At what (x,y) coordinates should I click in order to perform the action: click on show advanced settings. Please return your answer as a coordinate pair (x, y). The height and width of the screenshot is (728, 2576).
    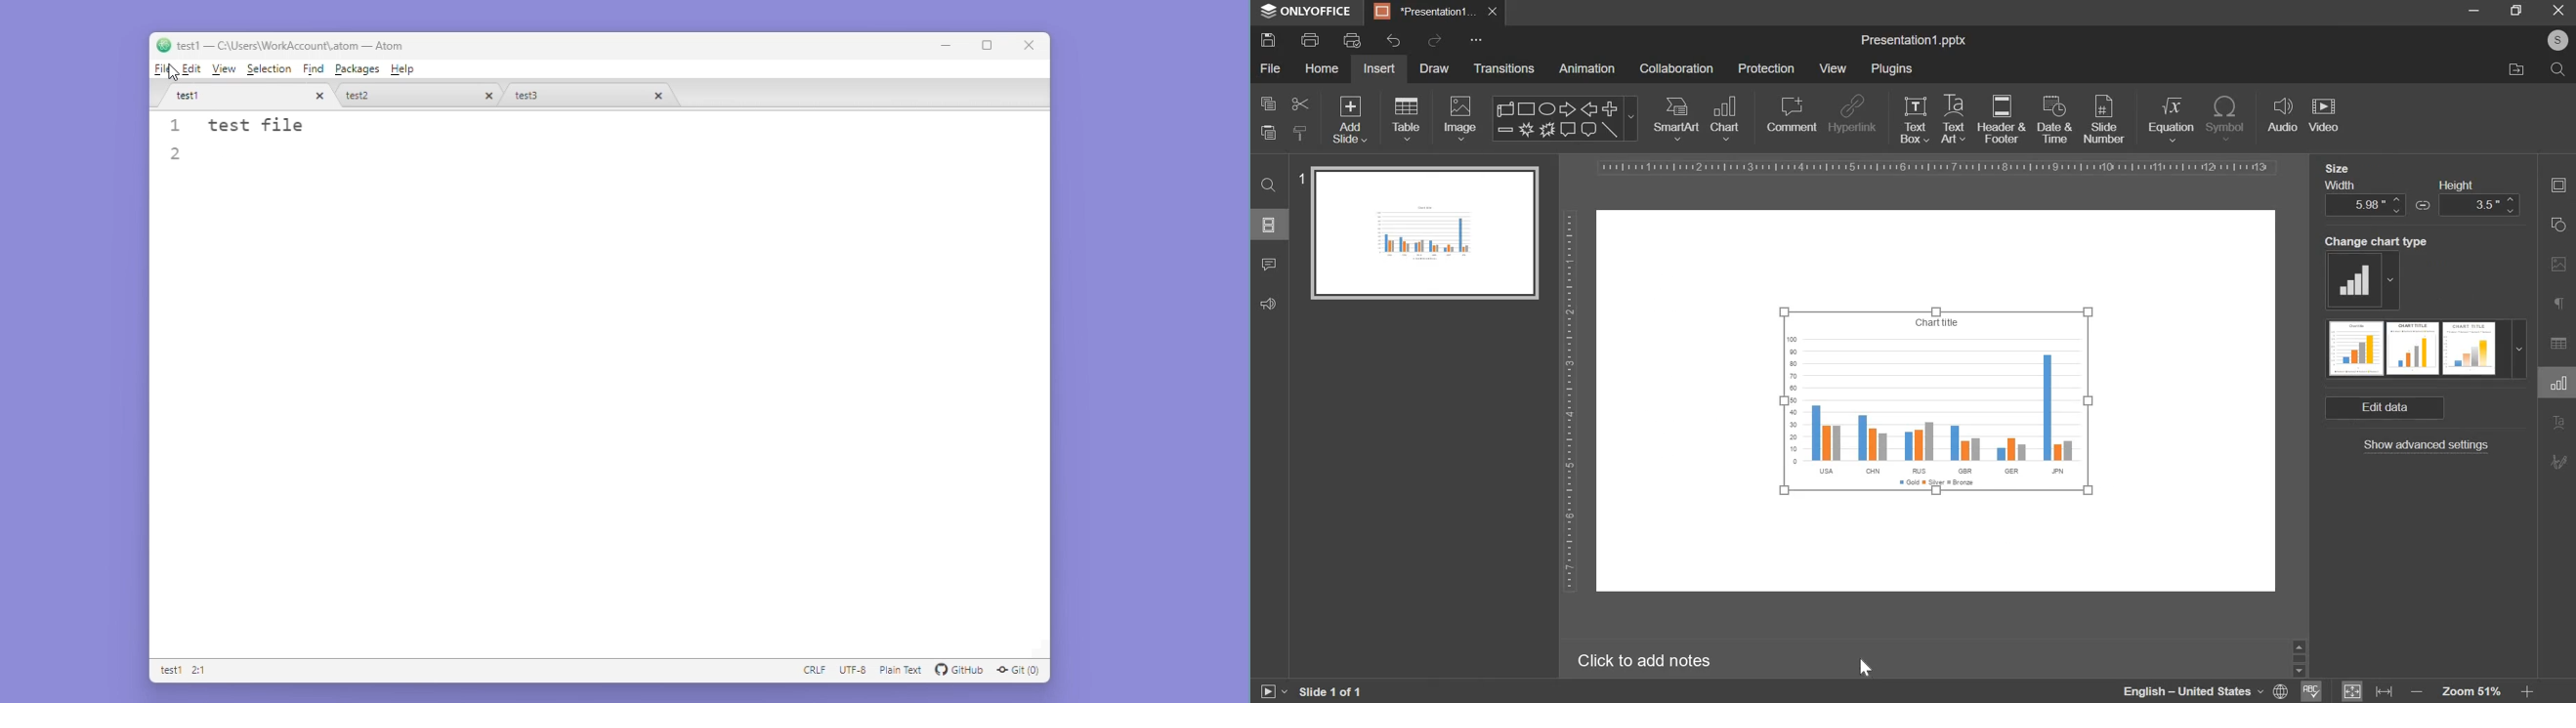
    Looking at the image, I should click on (2424, 448).